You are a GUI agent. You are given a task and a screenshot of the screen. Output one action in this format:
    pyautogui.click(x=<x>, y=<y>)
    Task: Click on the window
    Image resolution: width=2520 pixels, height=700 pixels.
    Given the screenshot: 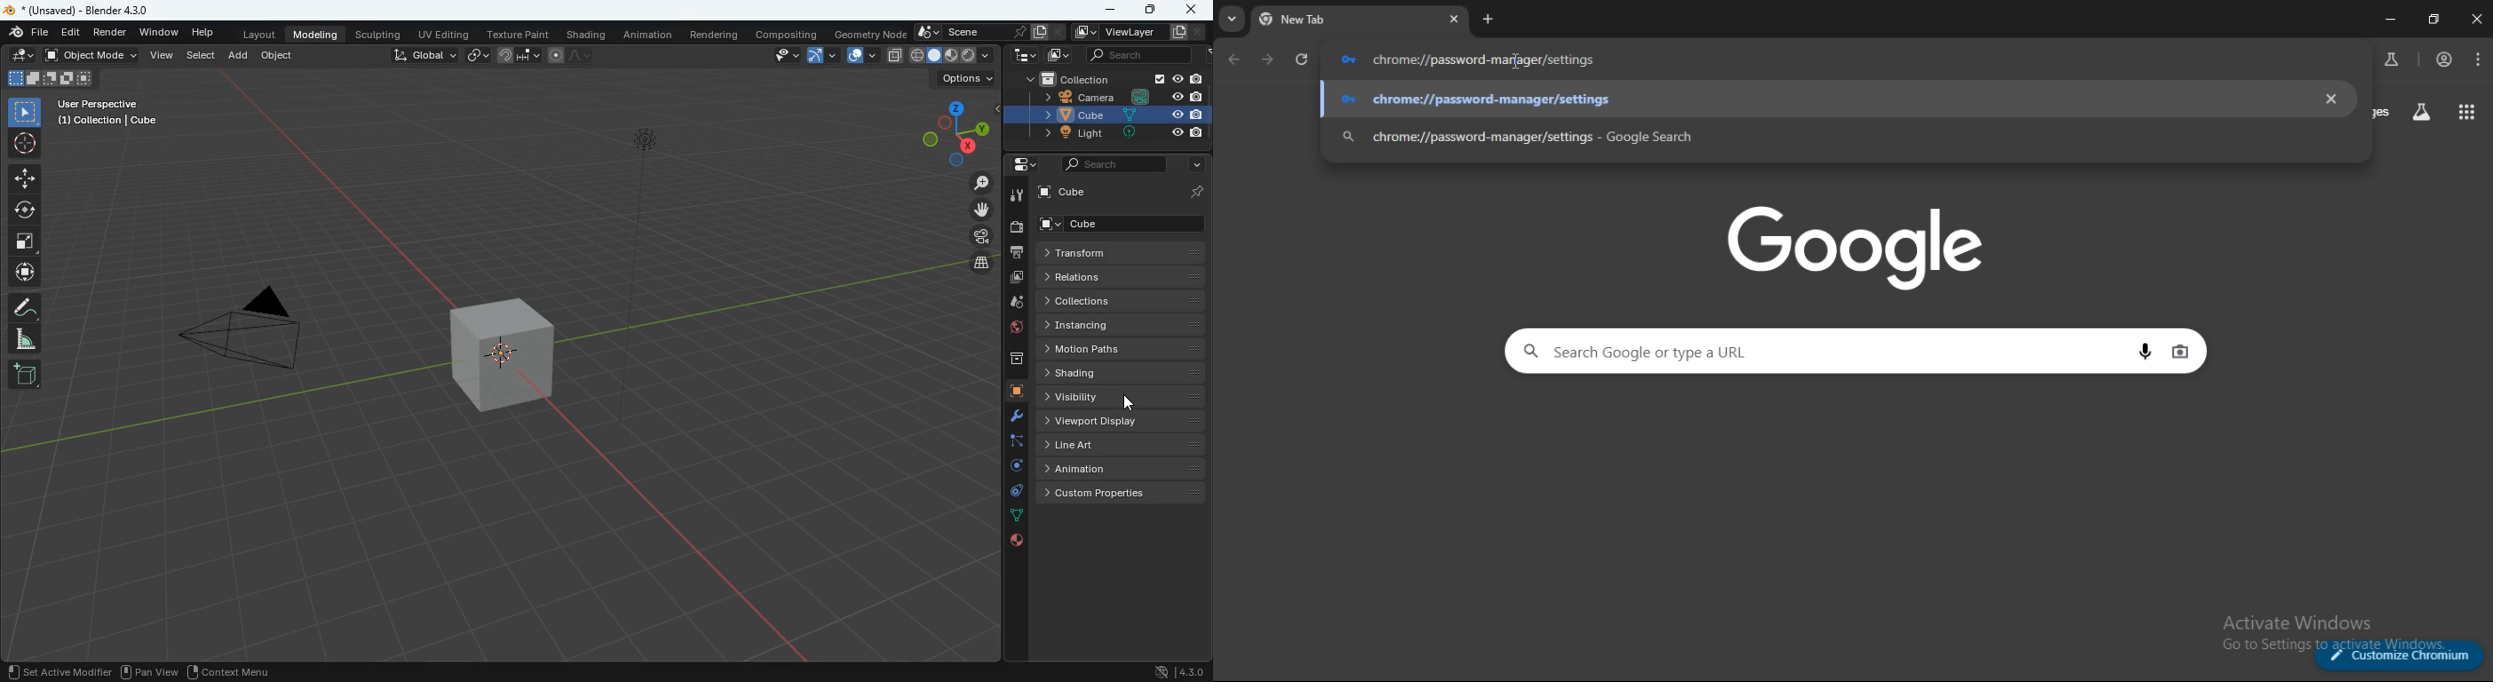 What is the action you would take?
    pyautogui.click(x=158, y=32)
    